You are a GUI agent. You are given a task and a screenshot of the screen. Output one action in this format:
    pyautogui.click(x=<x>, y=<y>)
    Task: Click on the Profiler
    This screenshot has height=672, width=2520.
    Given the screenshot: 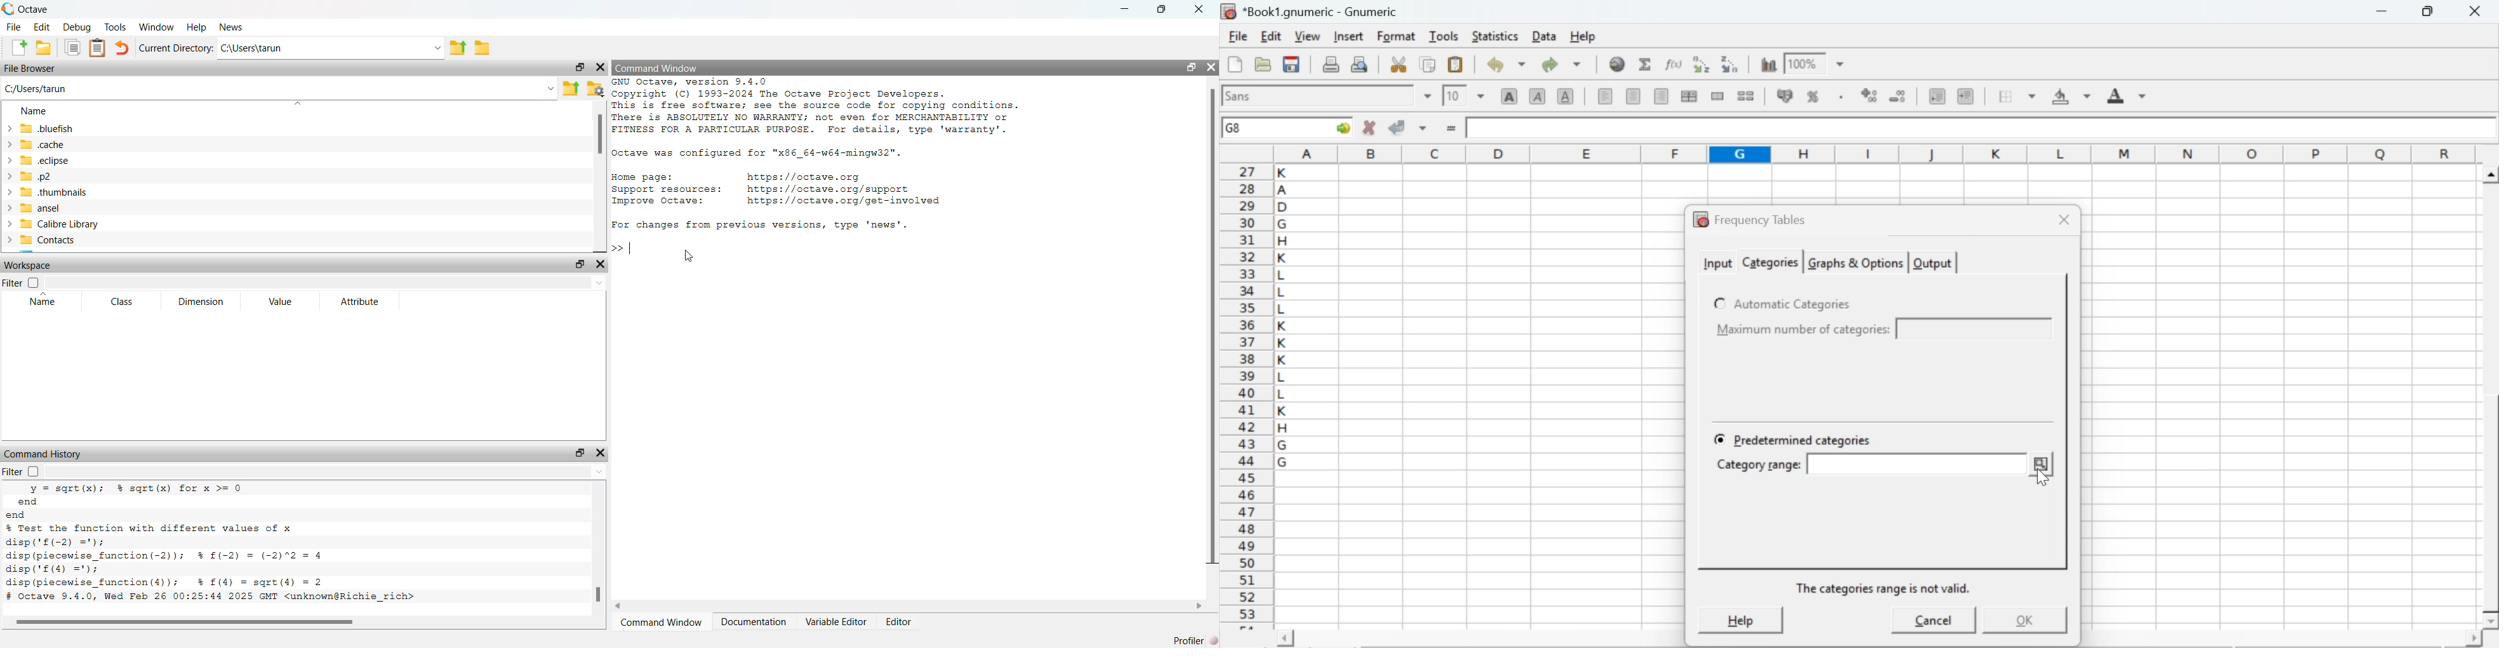 What is the action you would take?
    pyautogui.click(x=1192, y=638)
    